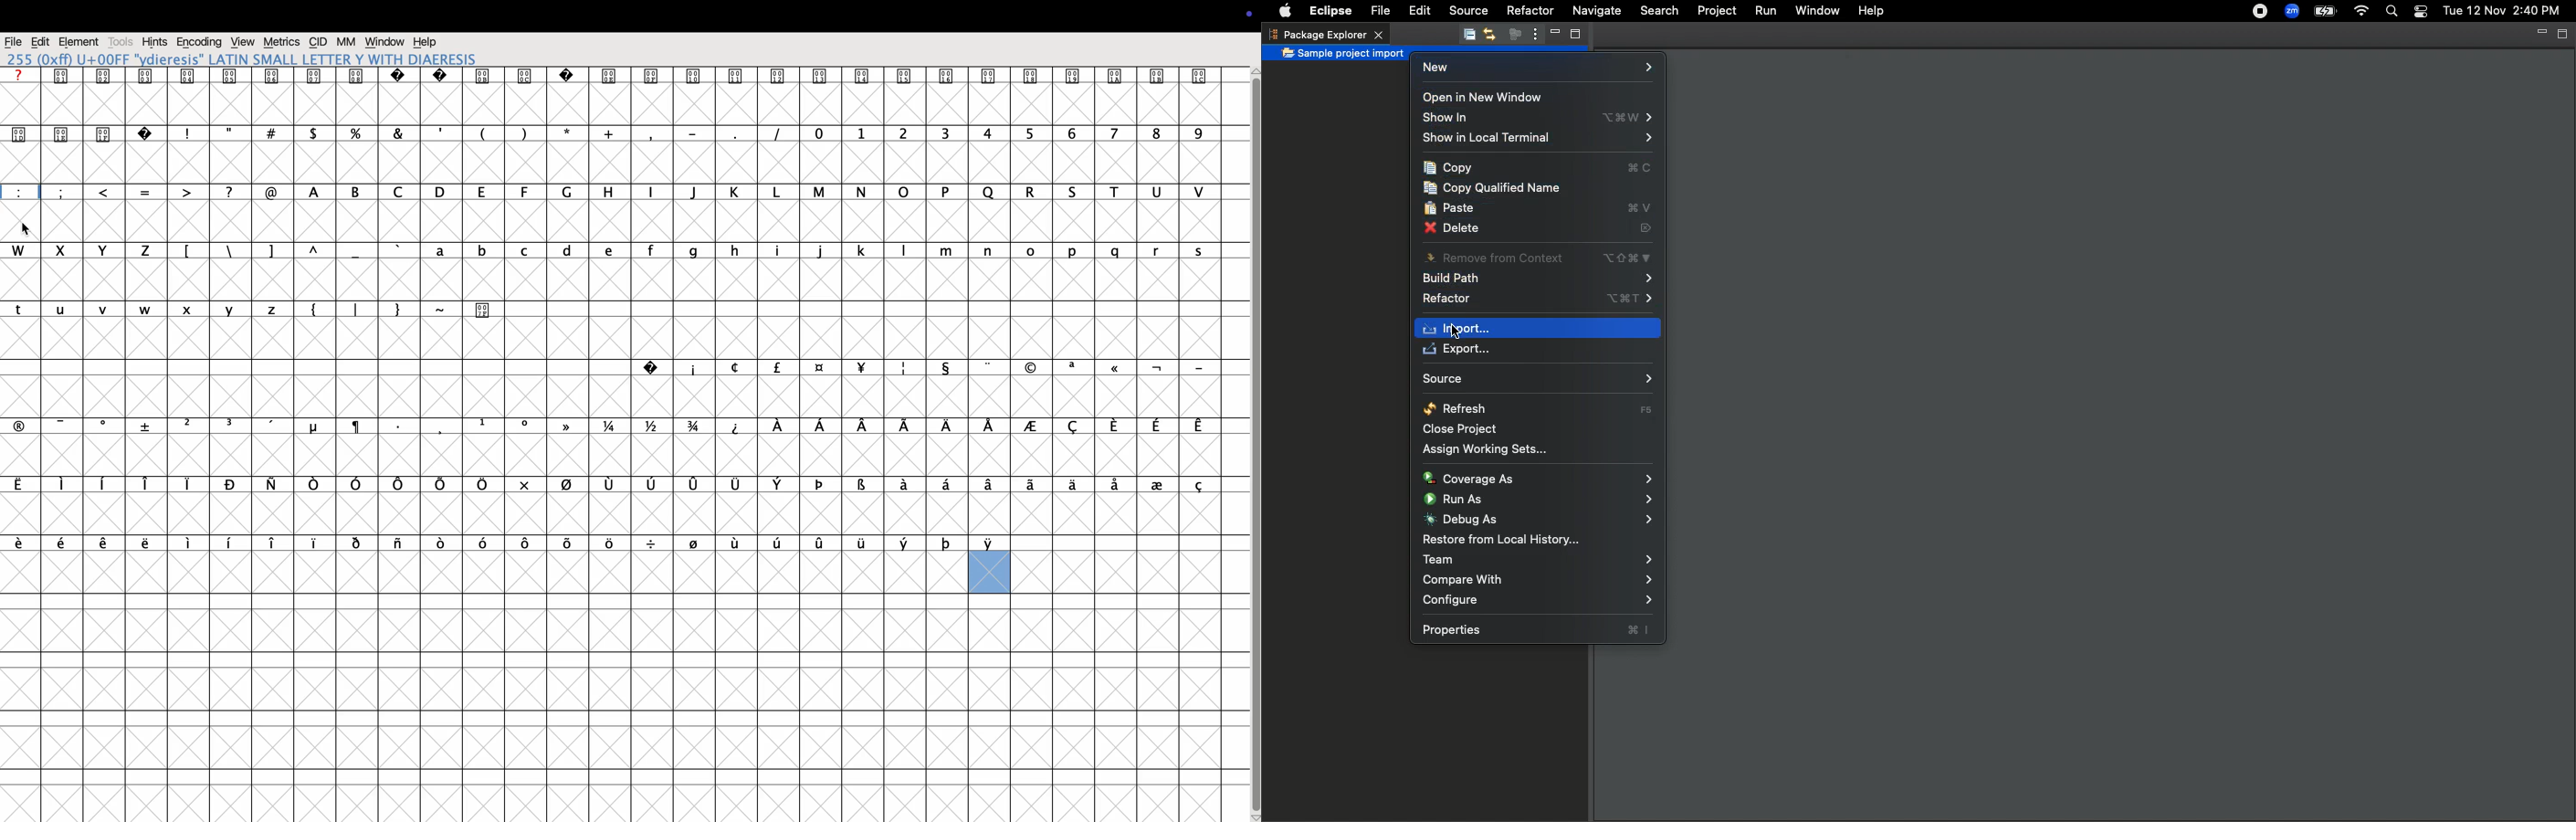 This screenshot has width=2576, height=840. What do you see at coordinates (482, 214) in the screenshot?
I see `E` at bounding box center [482, 214].